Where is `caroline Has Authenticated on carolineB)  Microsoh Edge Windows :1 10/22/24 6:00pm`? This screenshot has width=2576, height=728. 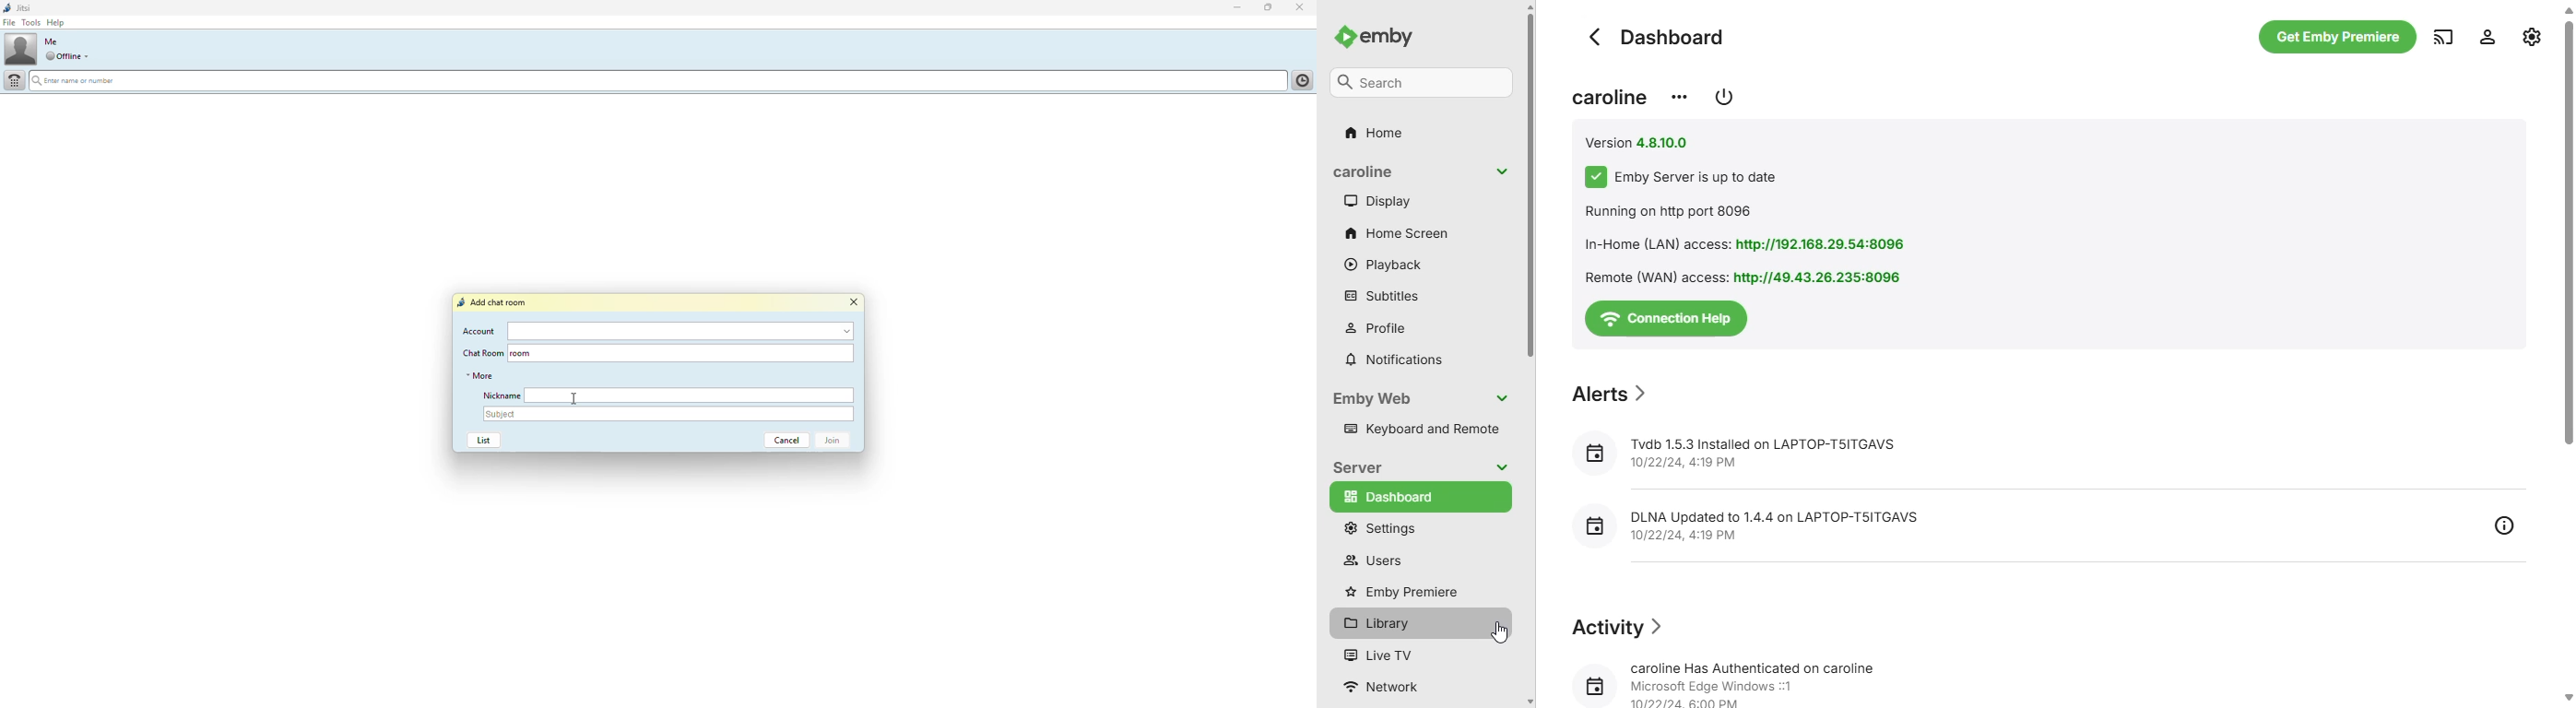 caroline Has Authenticated on carolineB)  Microsoh Edge Windows :1 10/22/24 6:00pm is located at coordinates (1742, 681).